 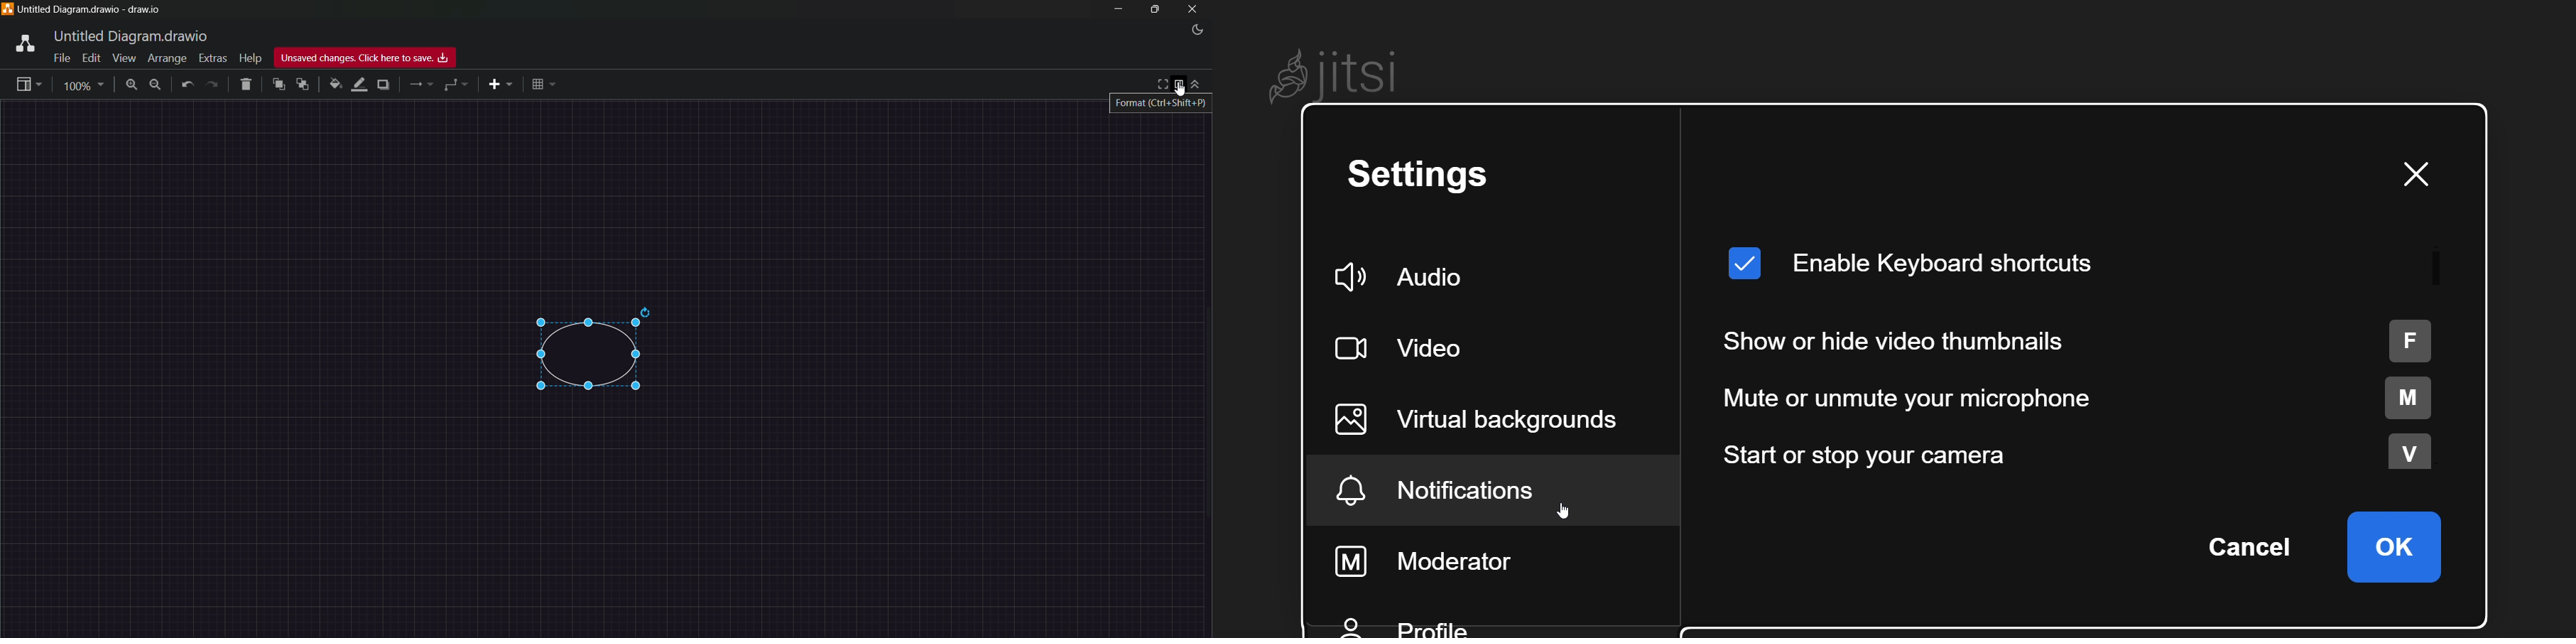 What do you see at coordinates (582, 358) in the screenshot?
I see `circle selected` at bounding box center [582, 358].